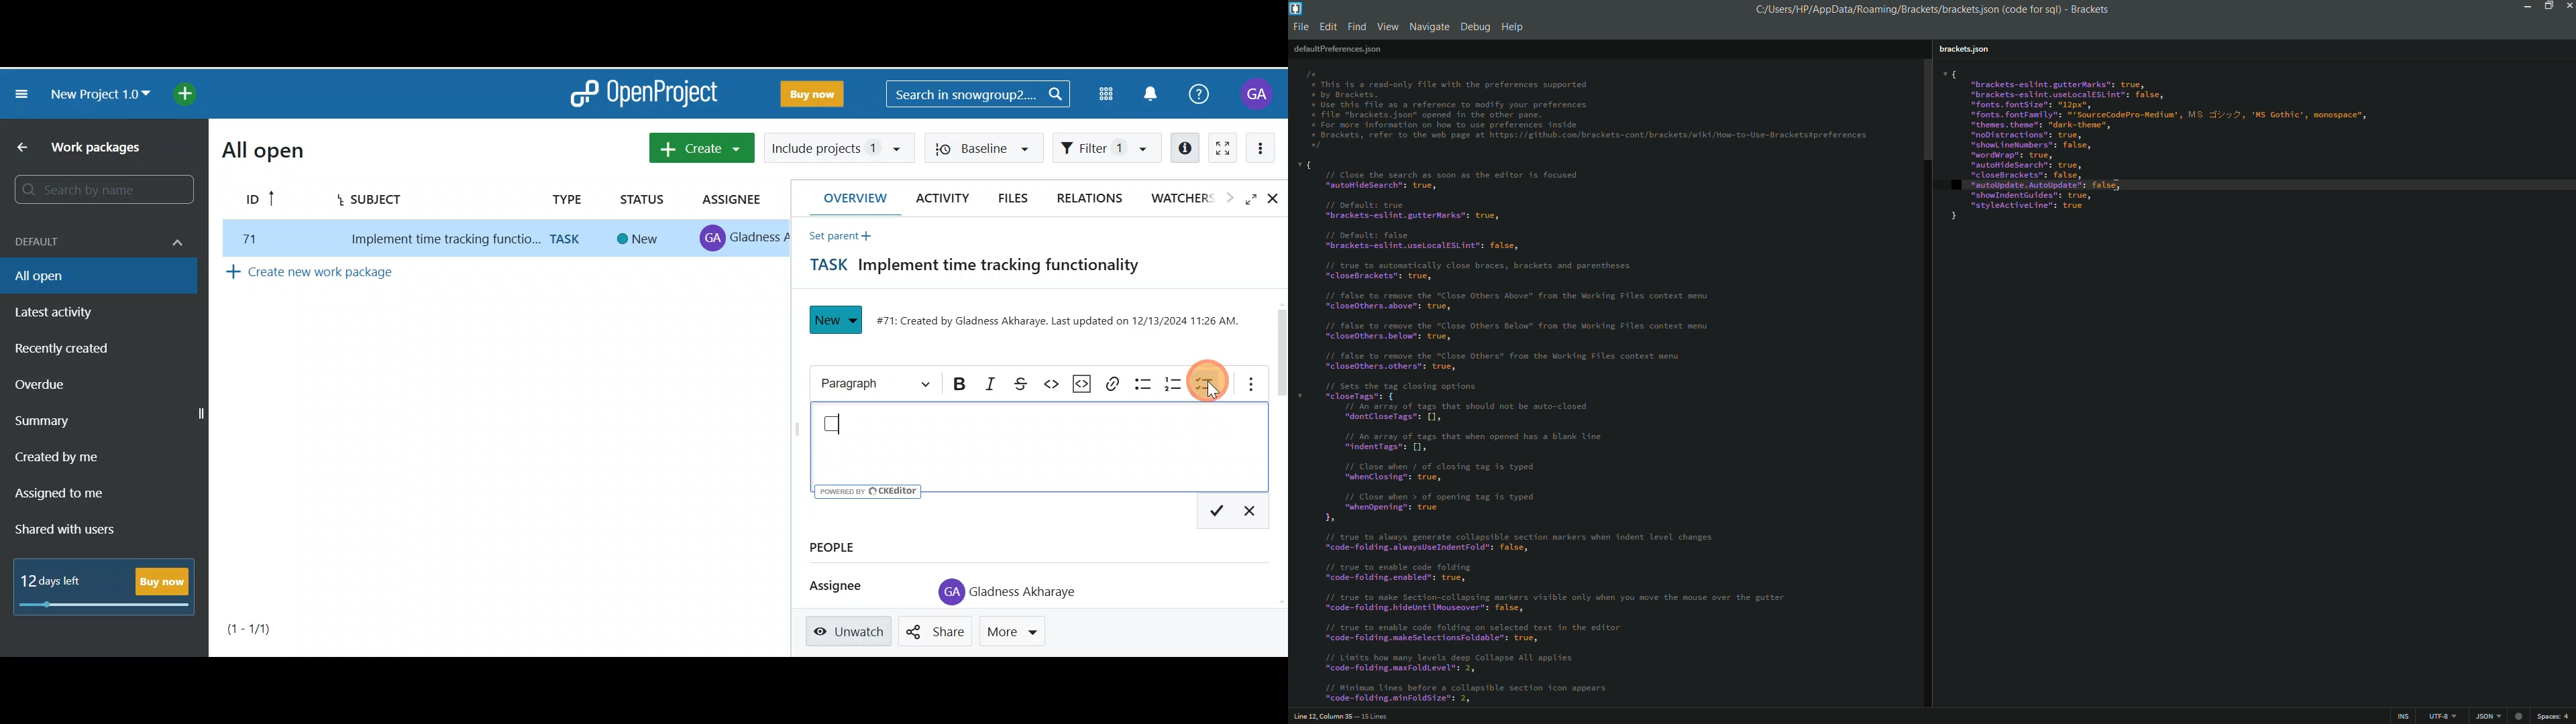 This screenshot has height=728, width=2576. What do you see at coordinates (1589, 107) in the screenshot?
I see `Ix

* This is a read-only file with the preferences supported

* by Brackets.

* Use this file as a reference to modify your preferences

* file "brackets.json" opened in the other pane.

* For more information on how to use preferences inside

* Brackets, refer to the web page at https: //github.con/brackets-cont/brackets/wiki/How-to-Use-Bracketsspreferences
*/` at bounding box center [1589, 107].